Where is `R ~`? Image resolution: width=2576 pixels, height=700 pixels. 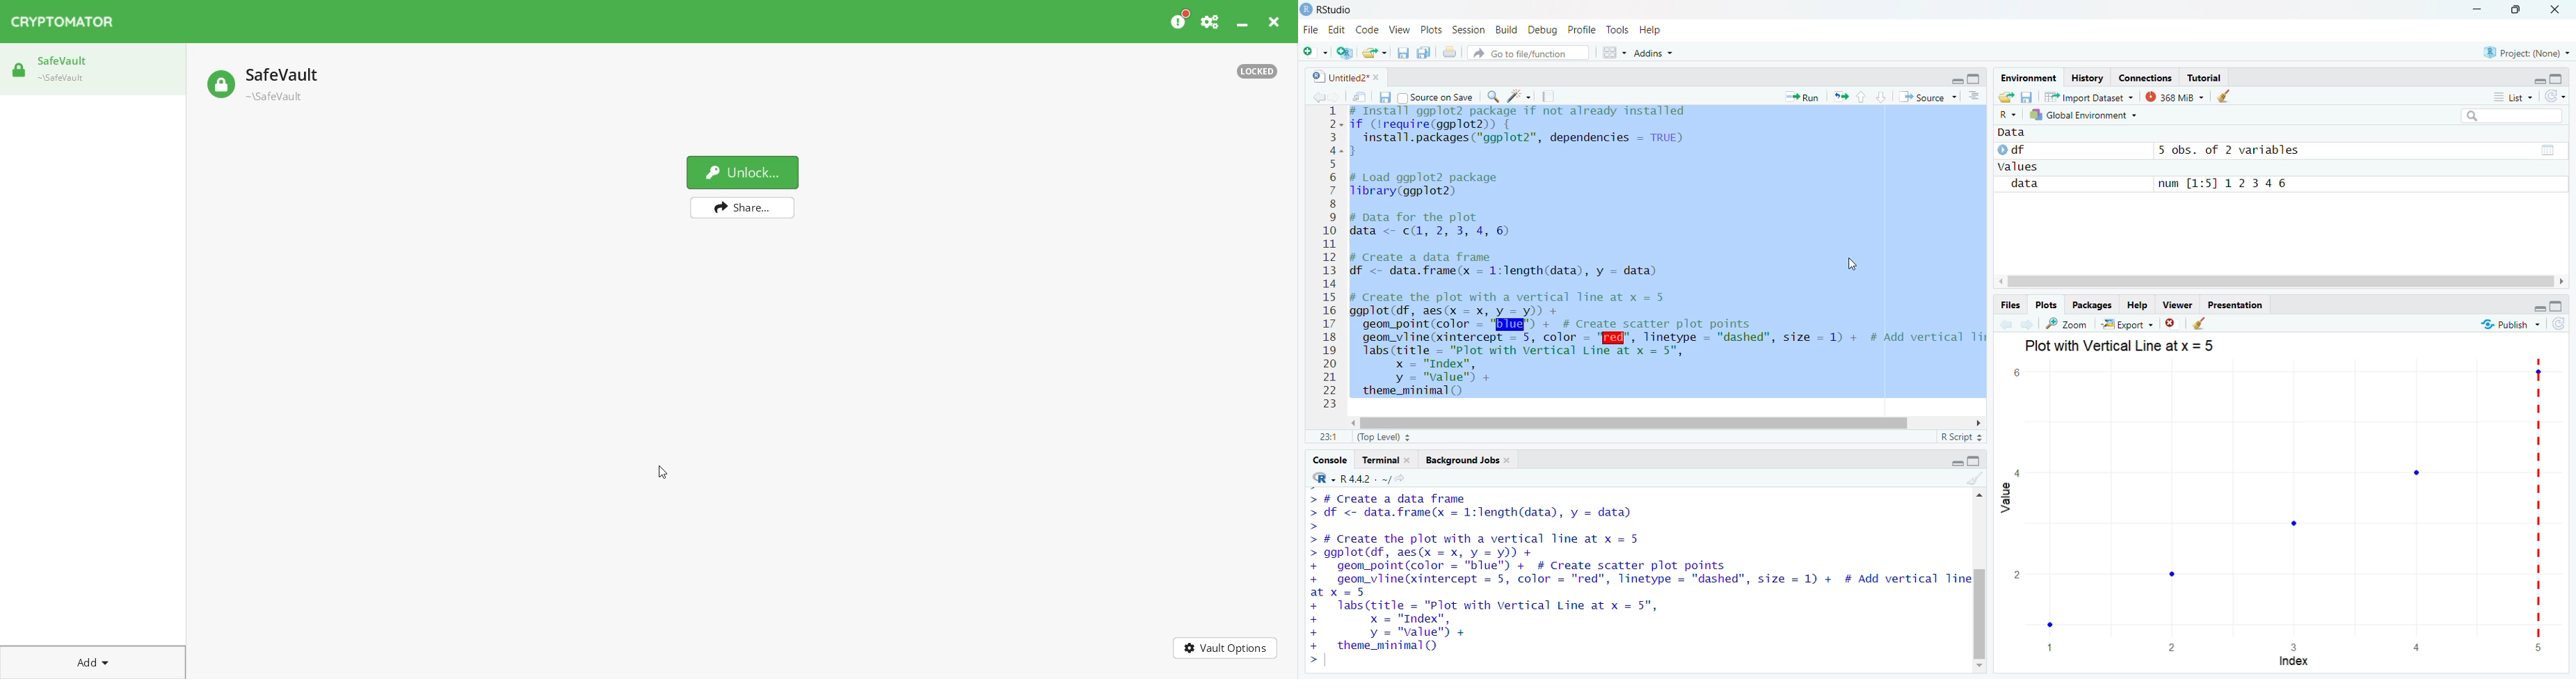 R ~ is located at coordinates (2008, 115).